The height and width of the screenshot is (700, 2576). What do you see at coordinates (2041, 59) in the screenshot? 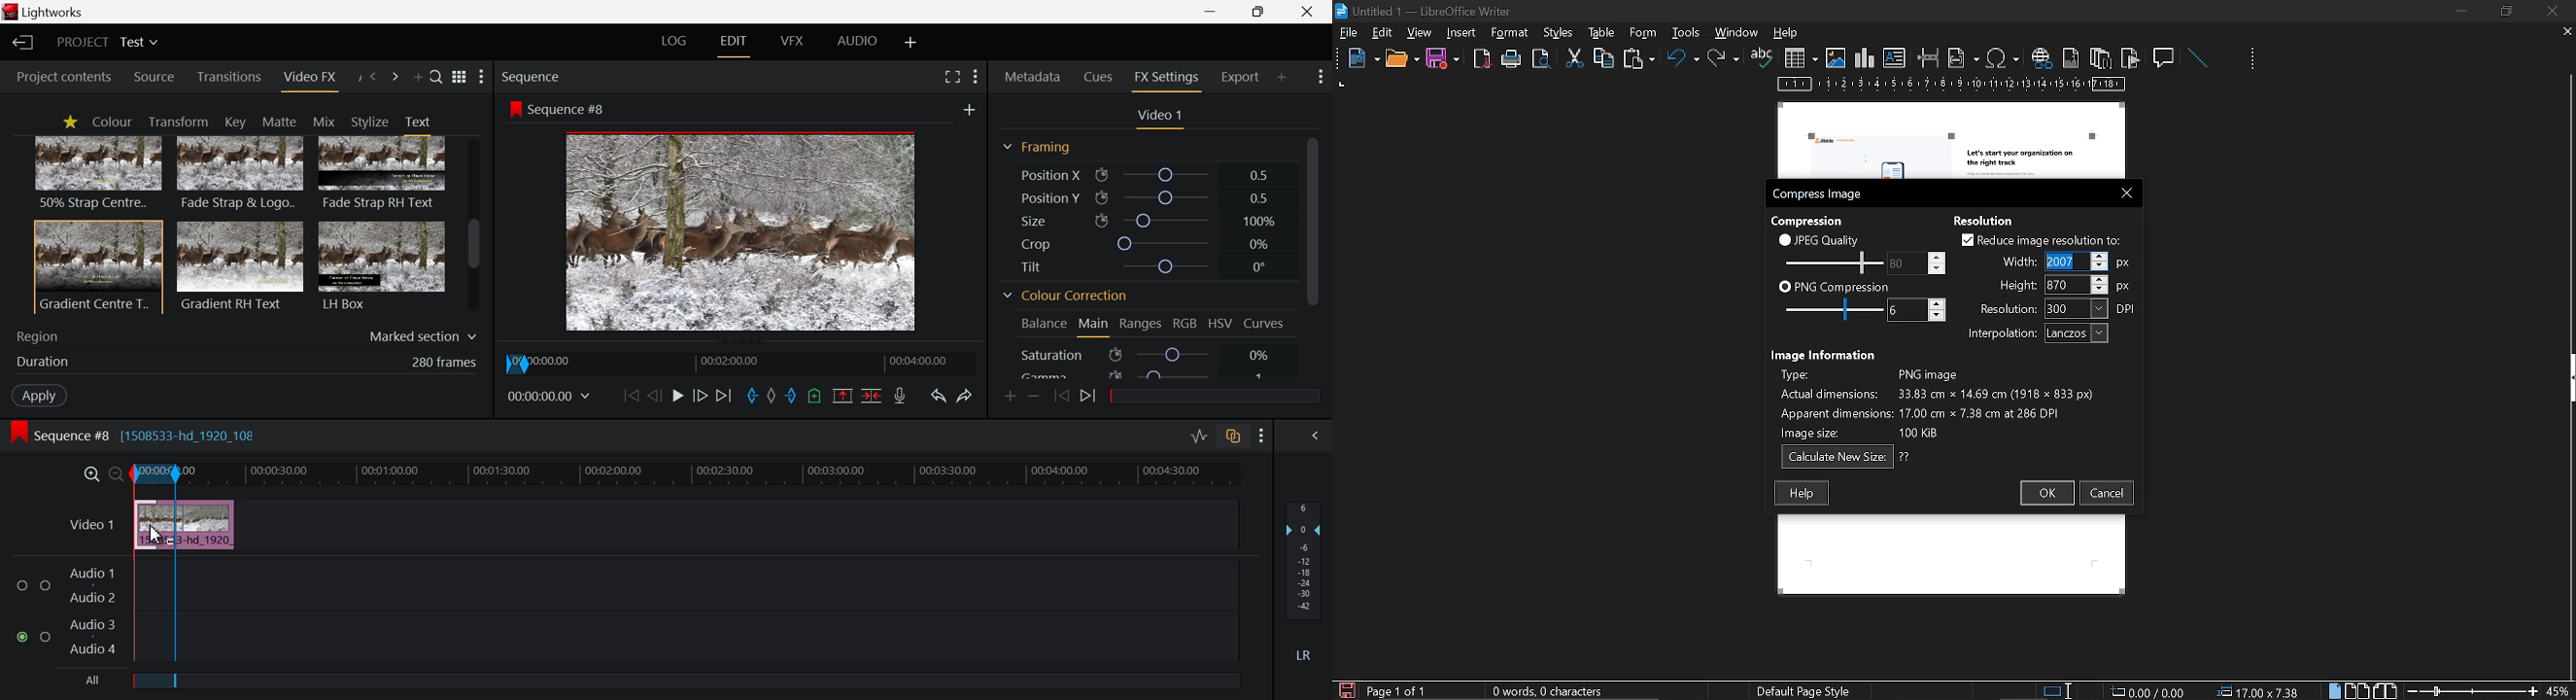
I see `insert hyperlink` at bounding box center [2041, 59].